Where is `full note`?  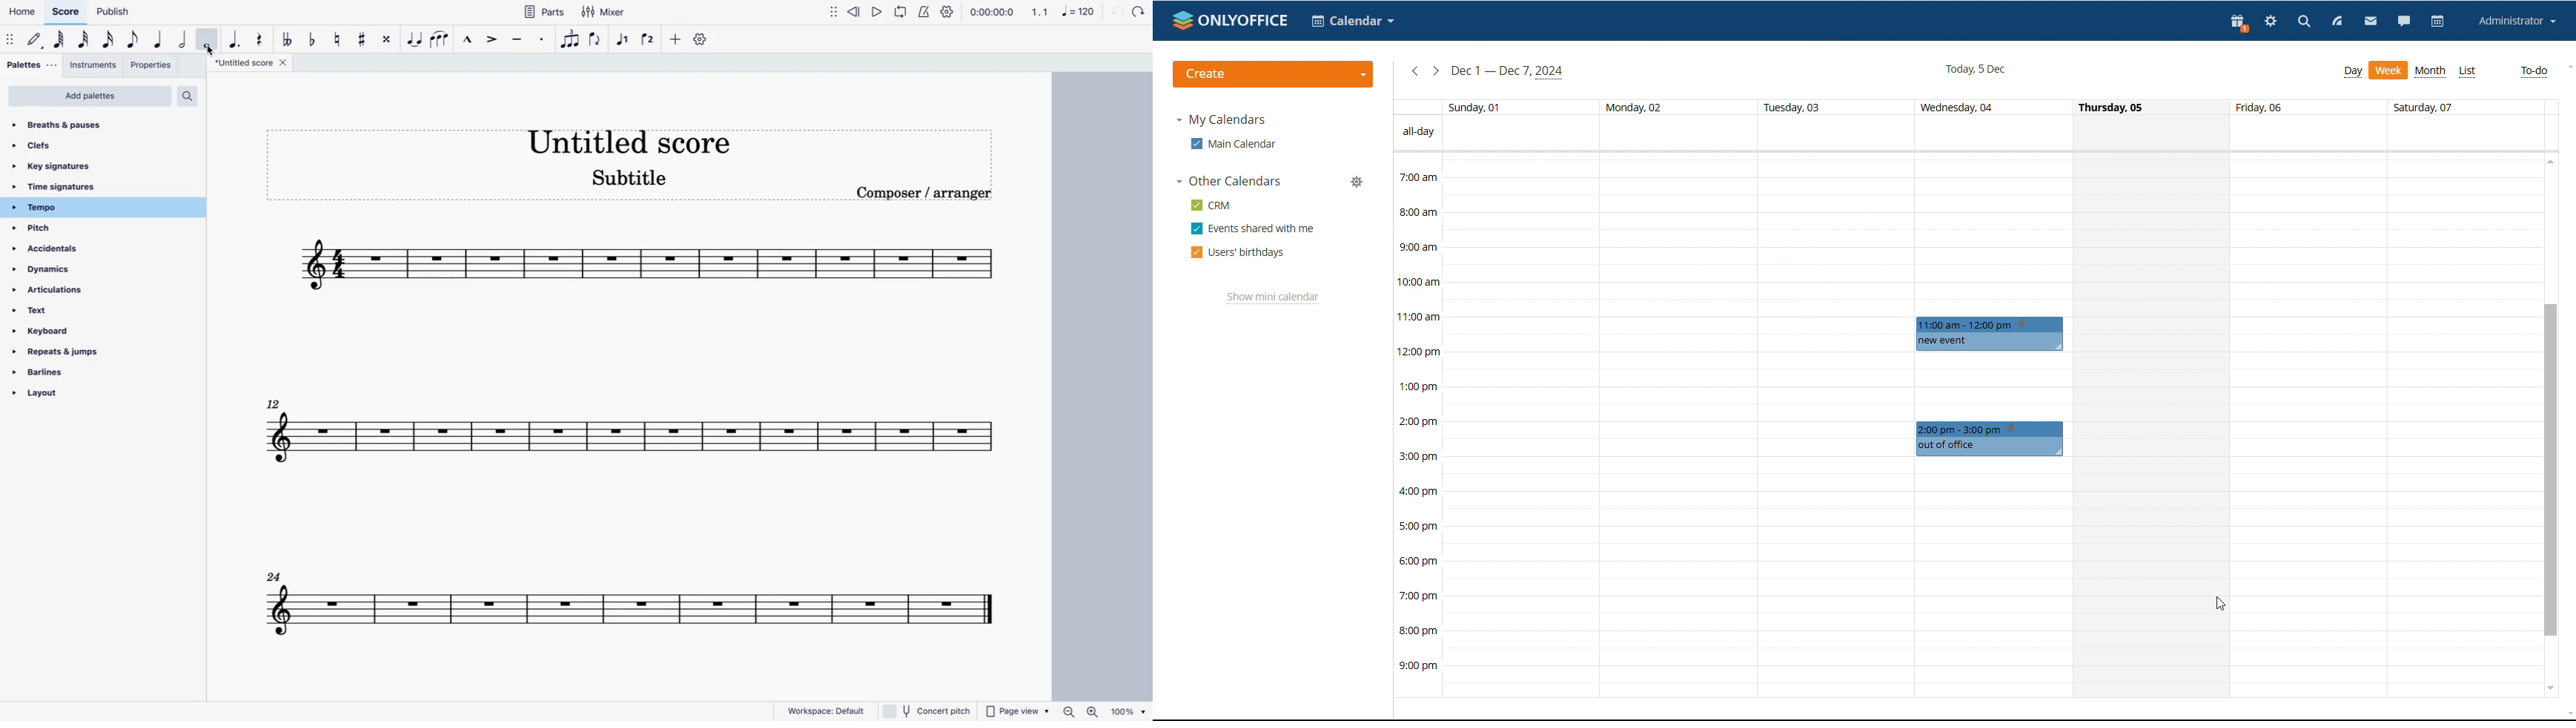 full note is located at coordinates (207, 40).